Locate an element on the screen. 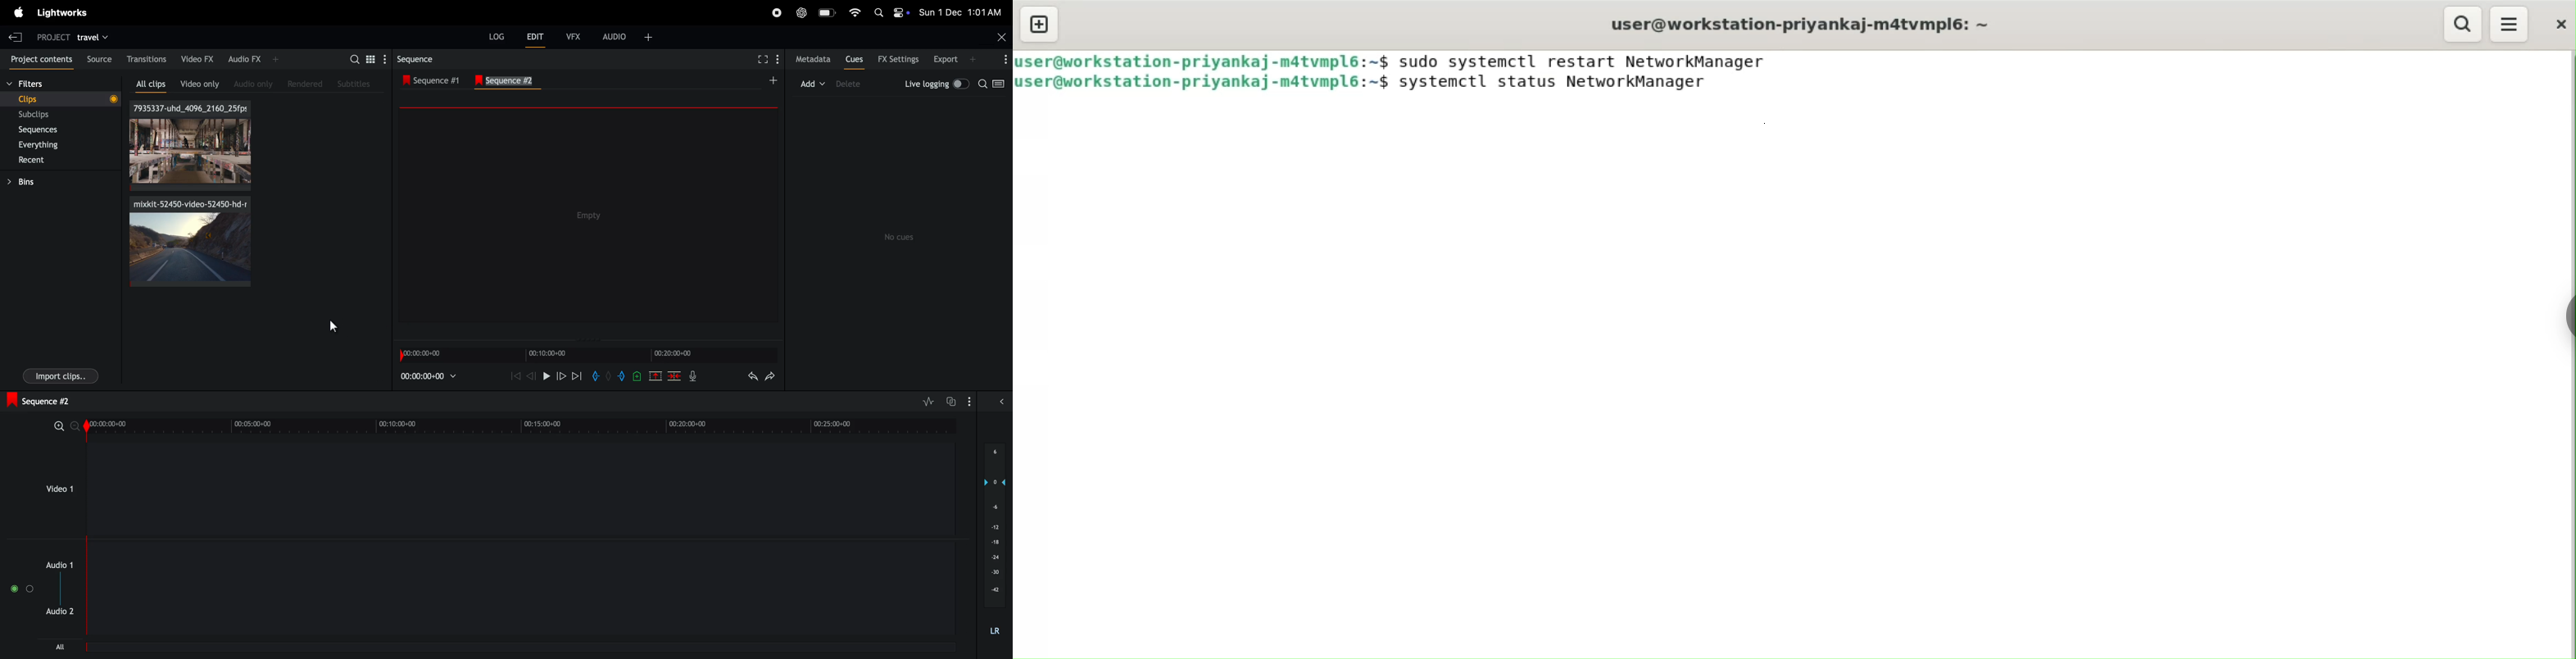 The height and width of the screenshot is (672, 2576). project is located at coordinates (54, 38).